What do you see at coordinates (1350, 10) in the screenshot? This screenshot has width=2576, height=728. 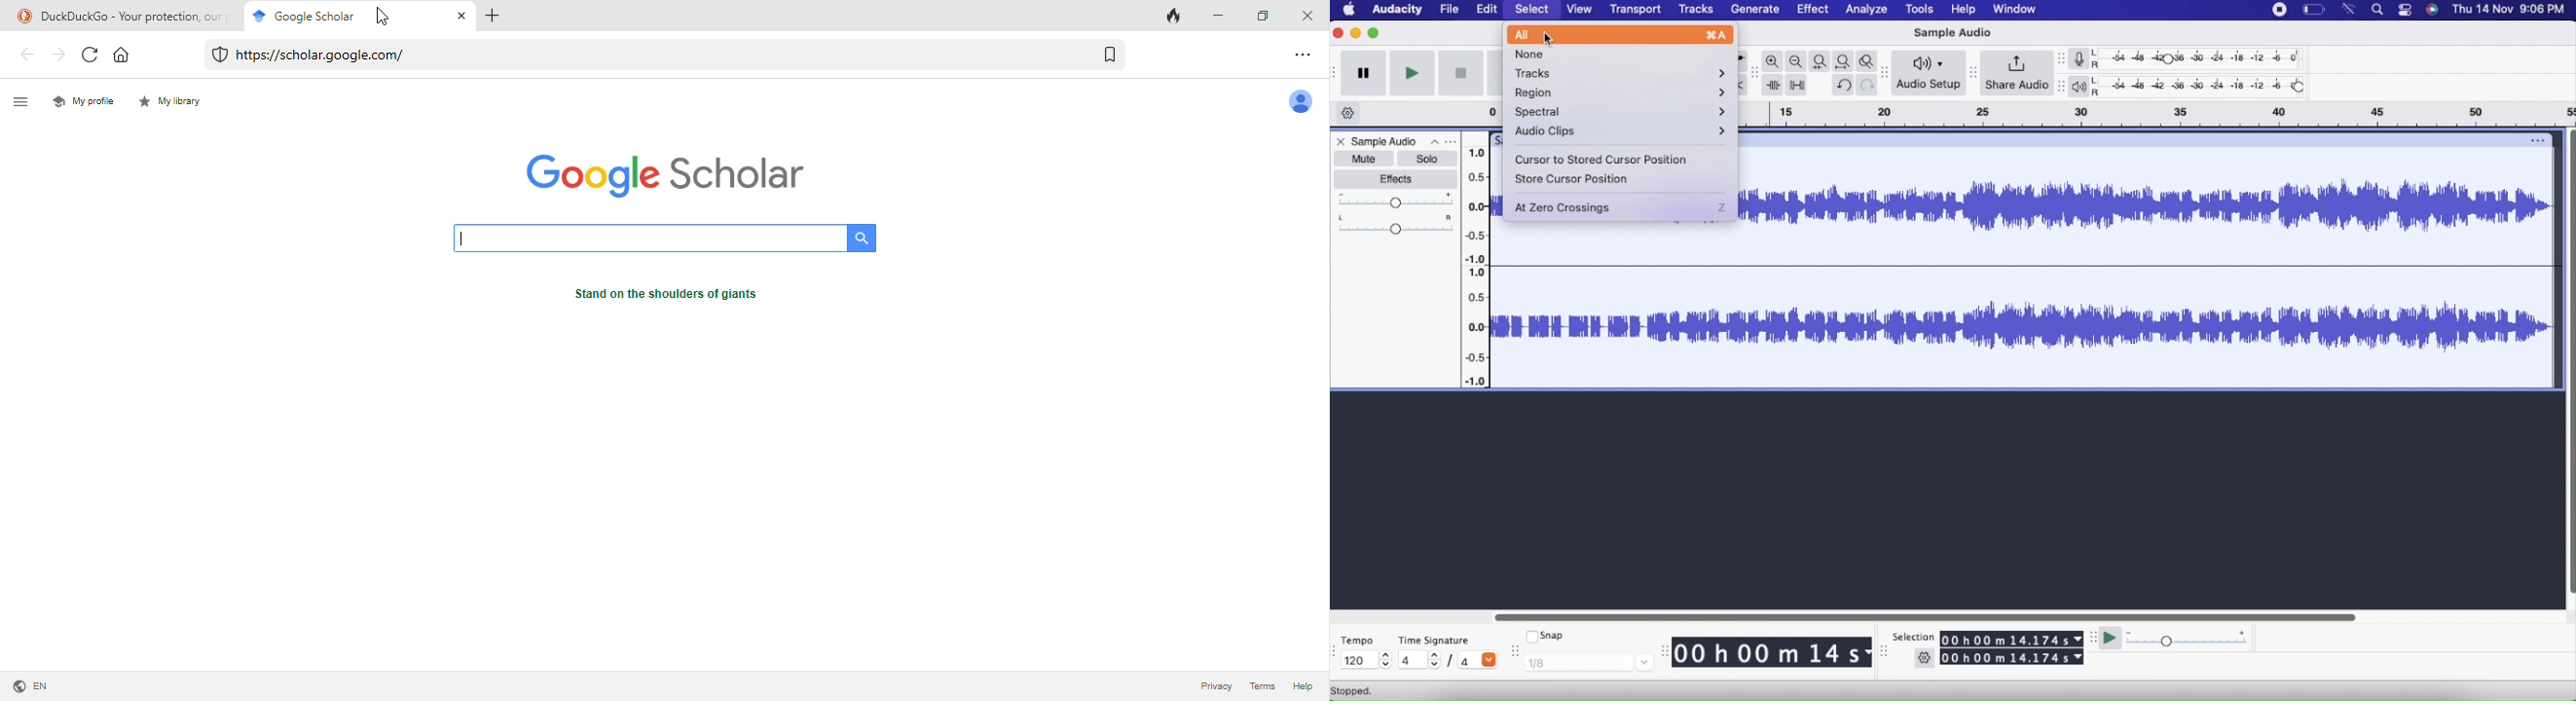 I see `Home` at bounding box center [1350, 10].